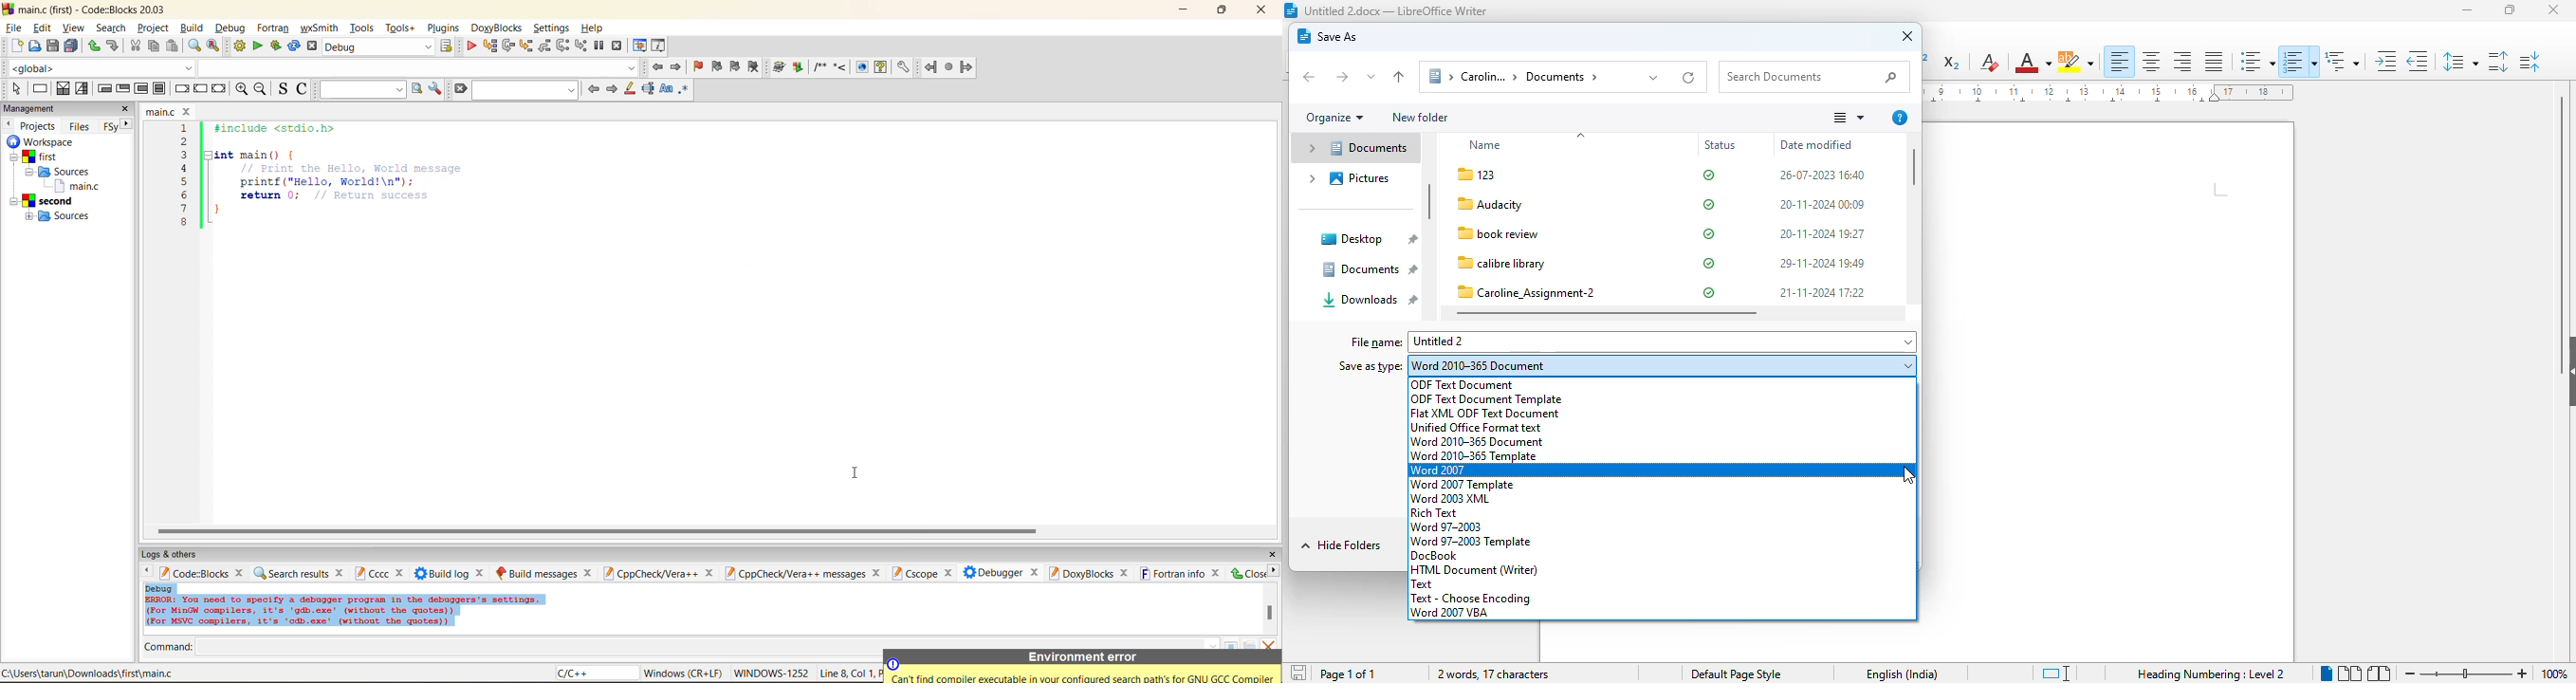 The image size is (2576, 700). Describe the element at coordinates (1310, 77) in the screenshot. I see `back` at that location.